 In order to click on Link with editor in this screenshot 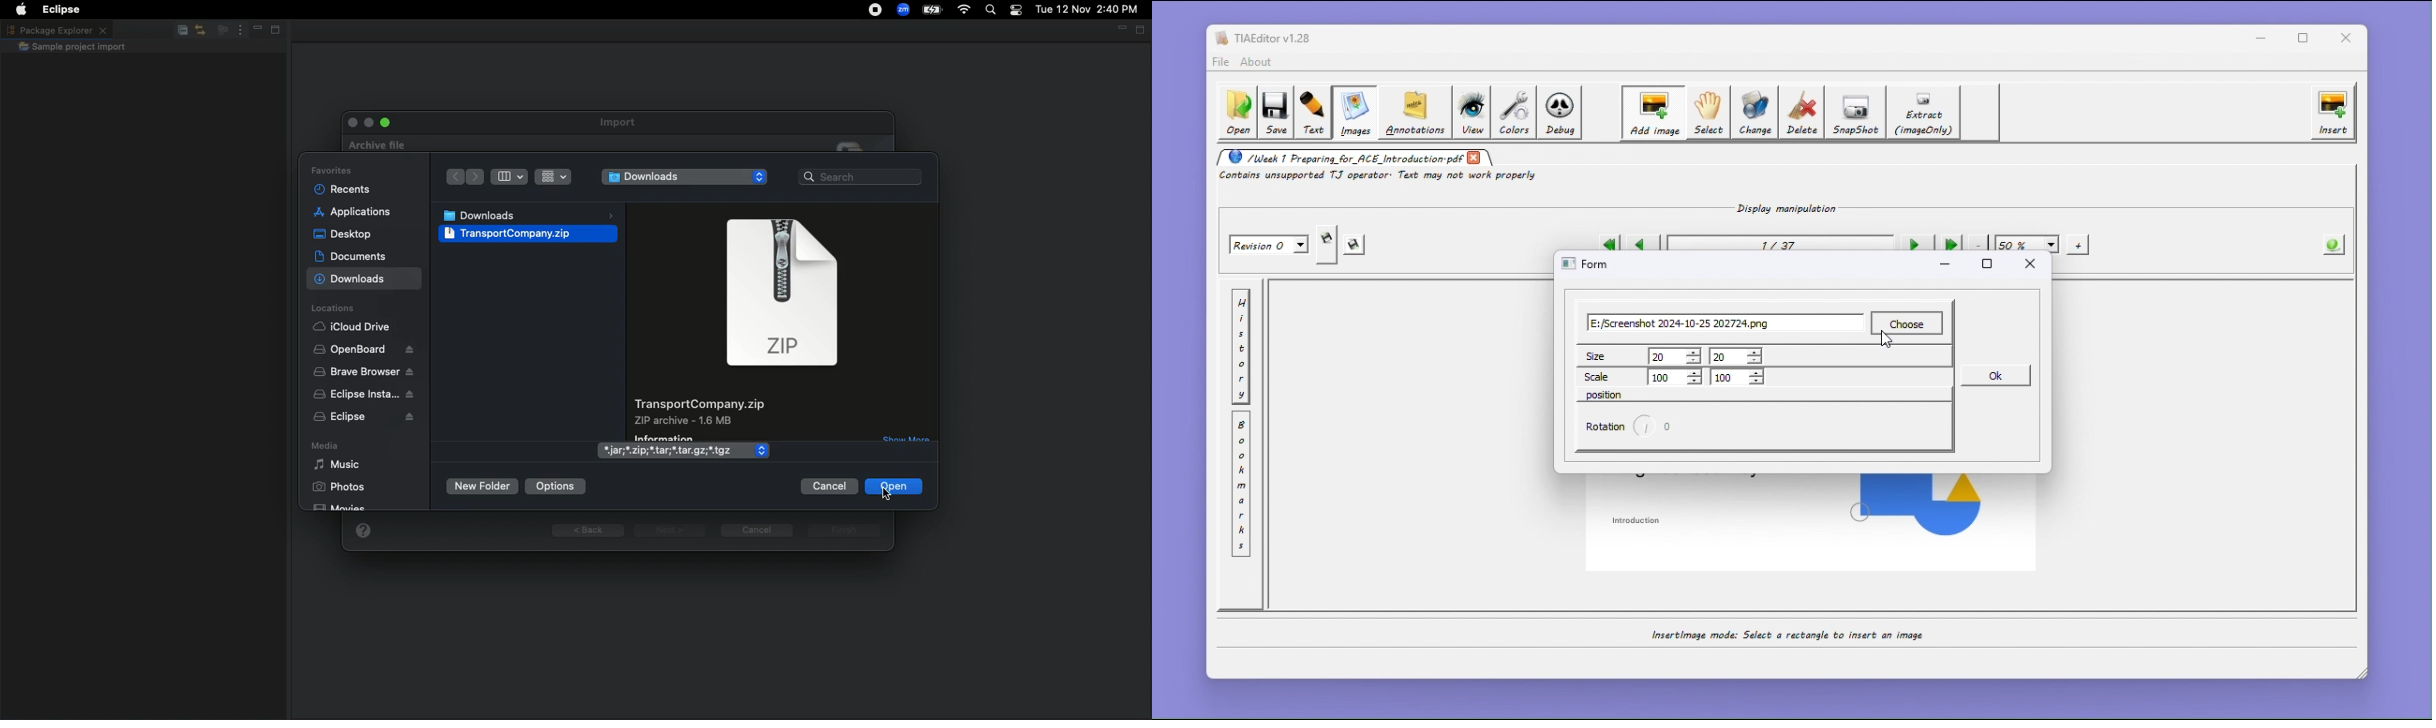, I will do `click(199, 31)`.